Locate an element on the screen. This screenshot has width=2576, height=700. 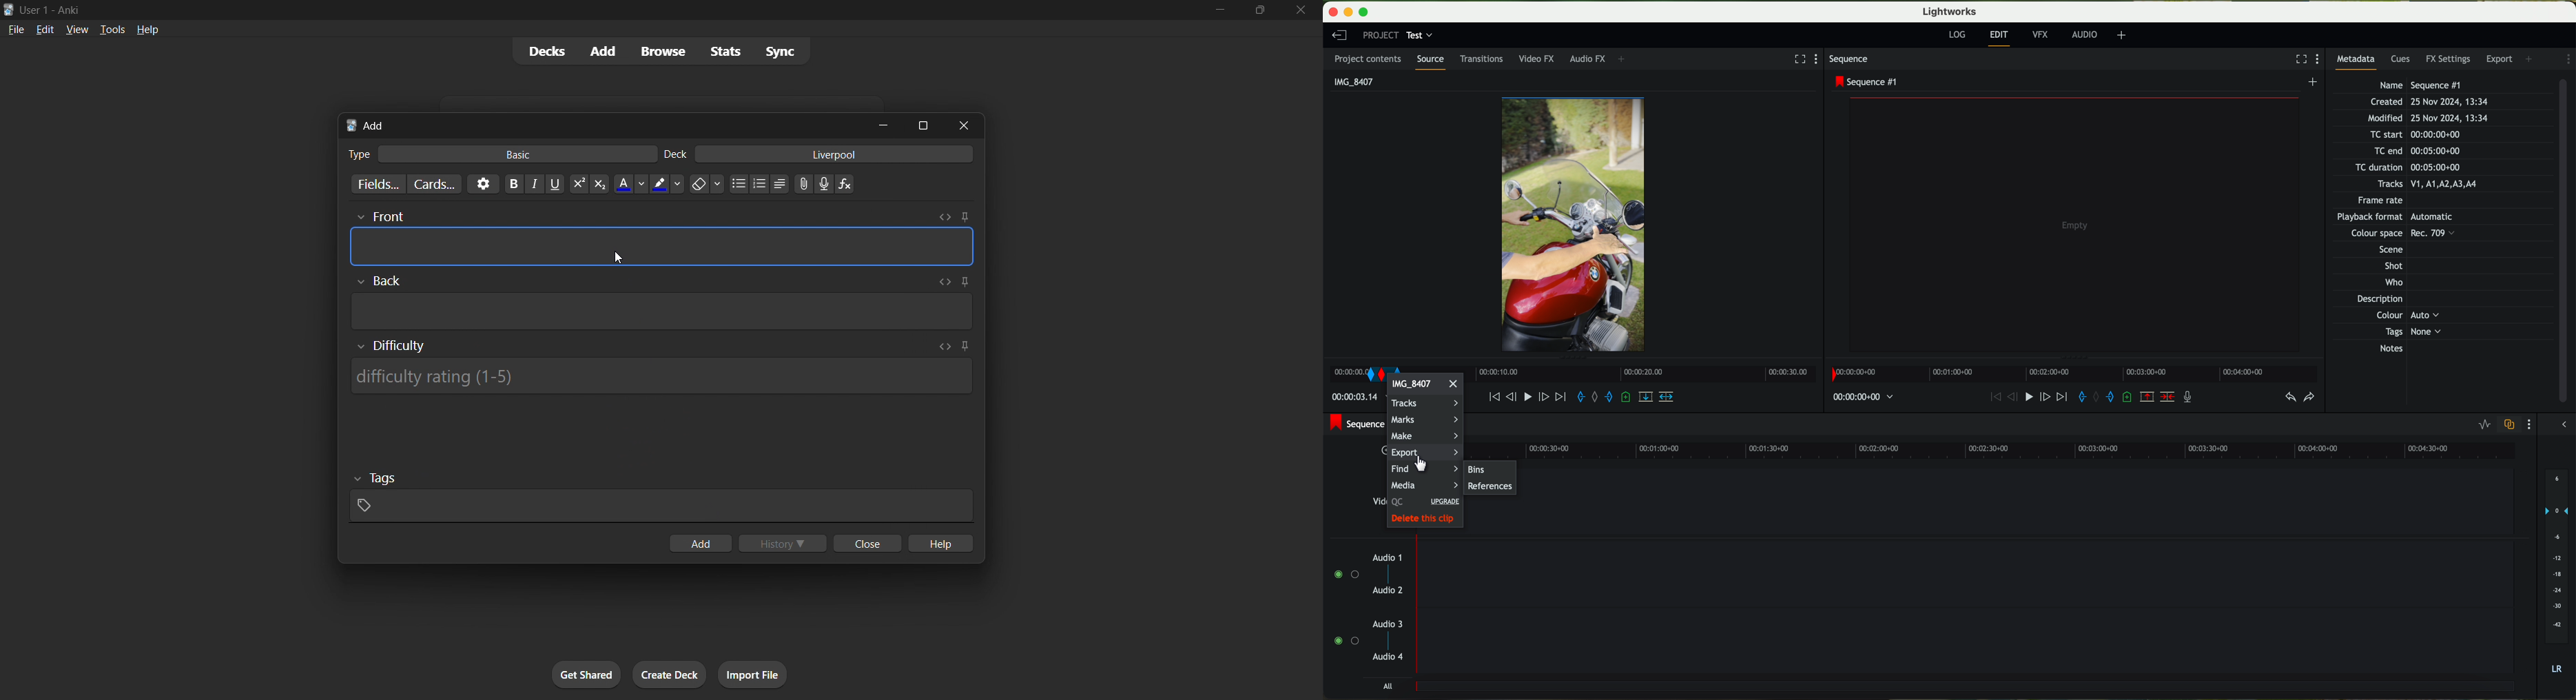
 is located at coordinates (2406, 316).